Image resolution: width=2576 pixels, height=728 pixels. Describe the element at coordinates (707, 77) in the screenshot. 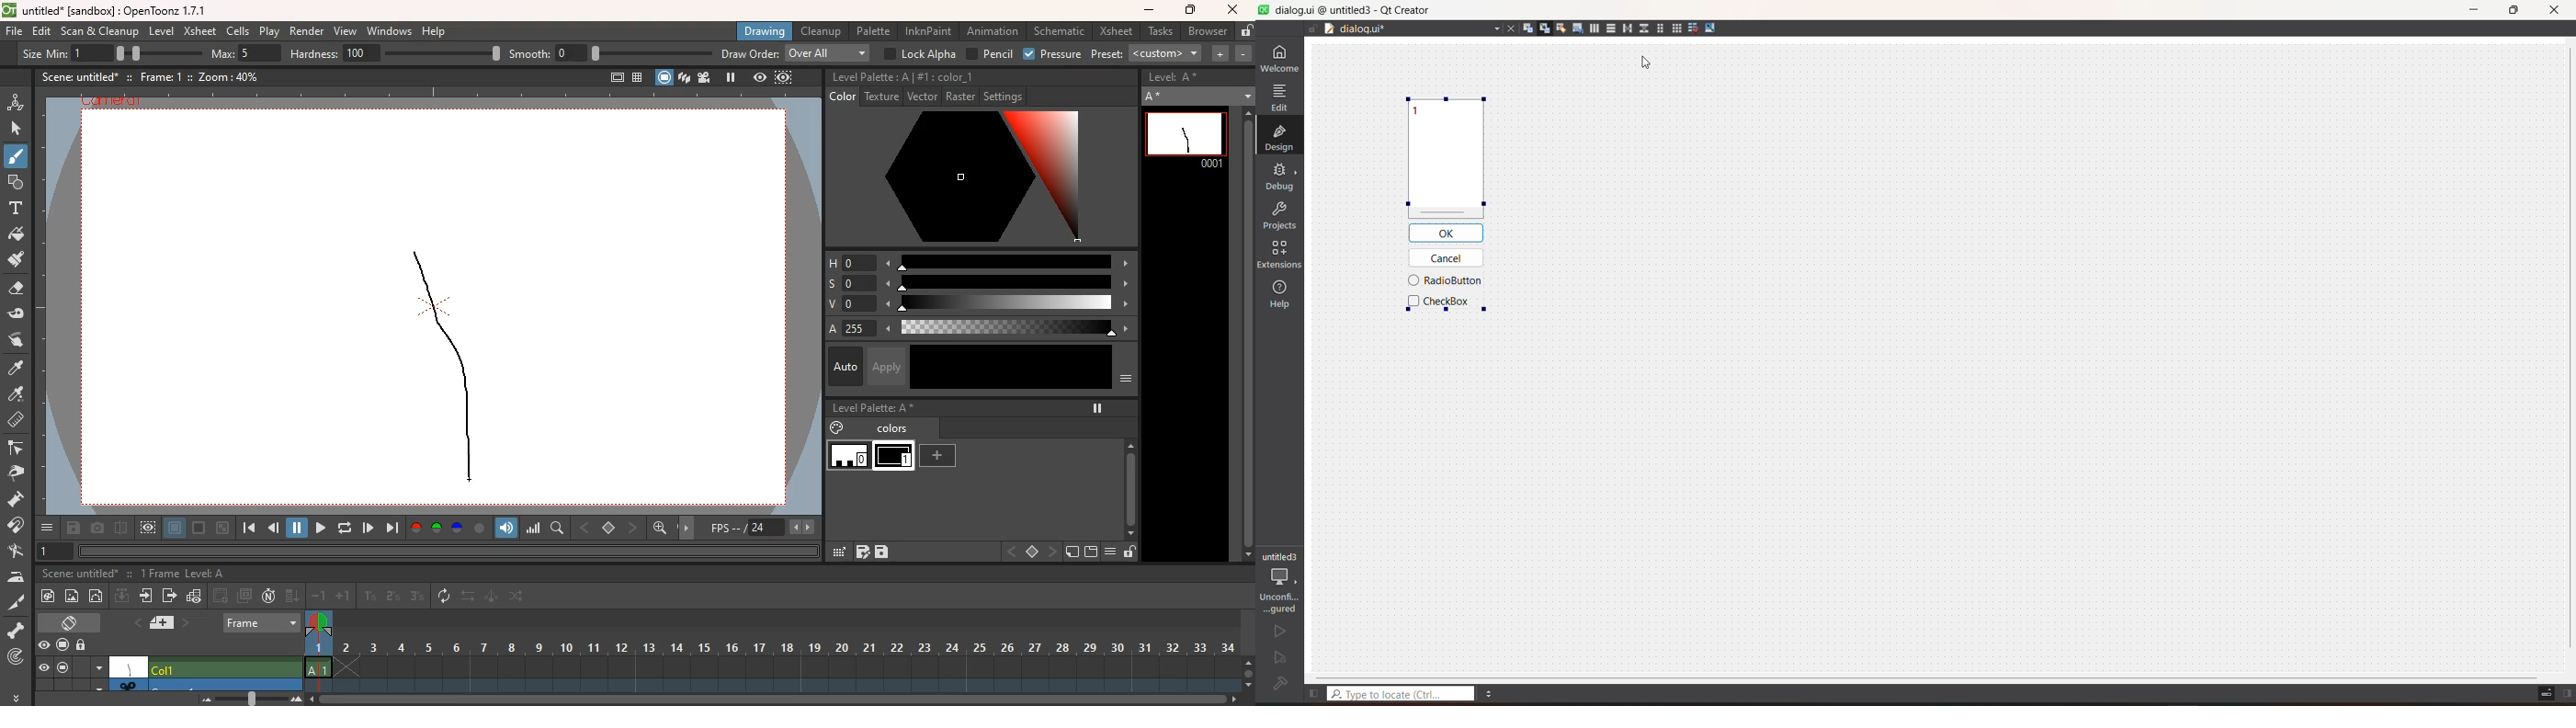

I see `film` at that location.